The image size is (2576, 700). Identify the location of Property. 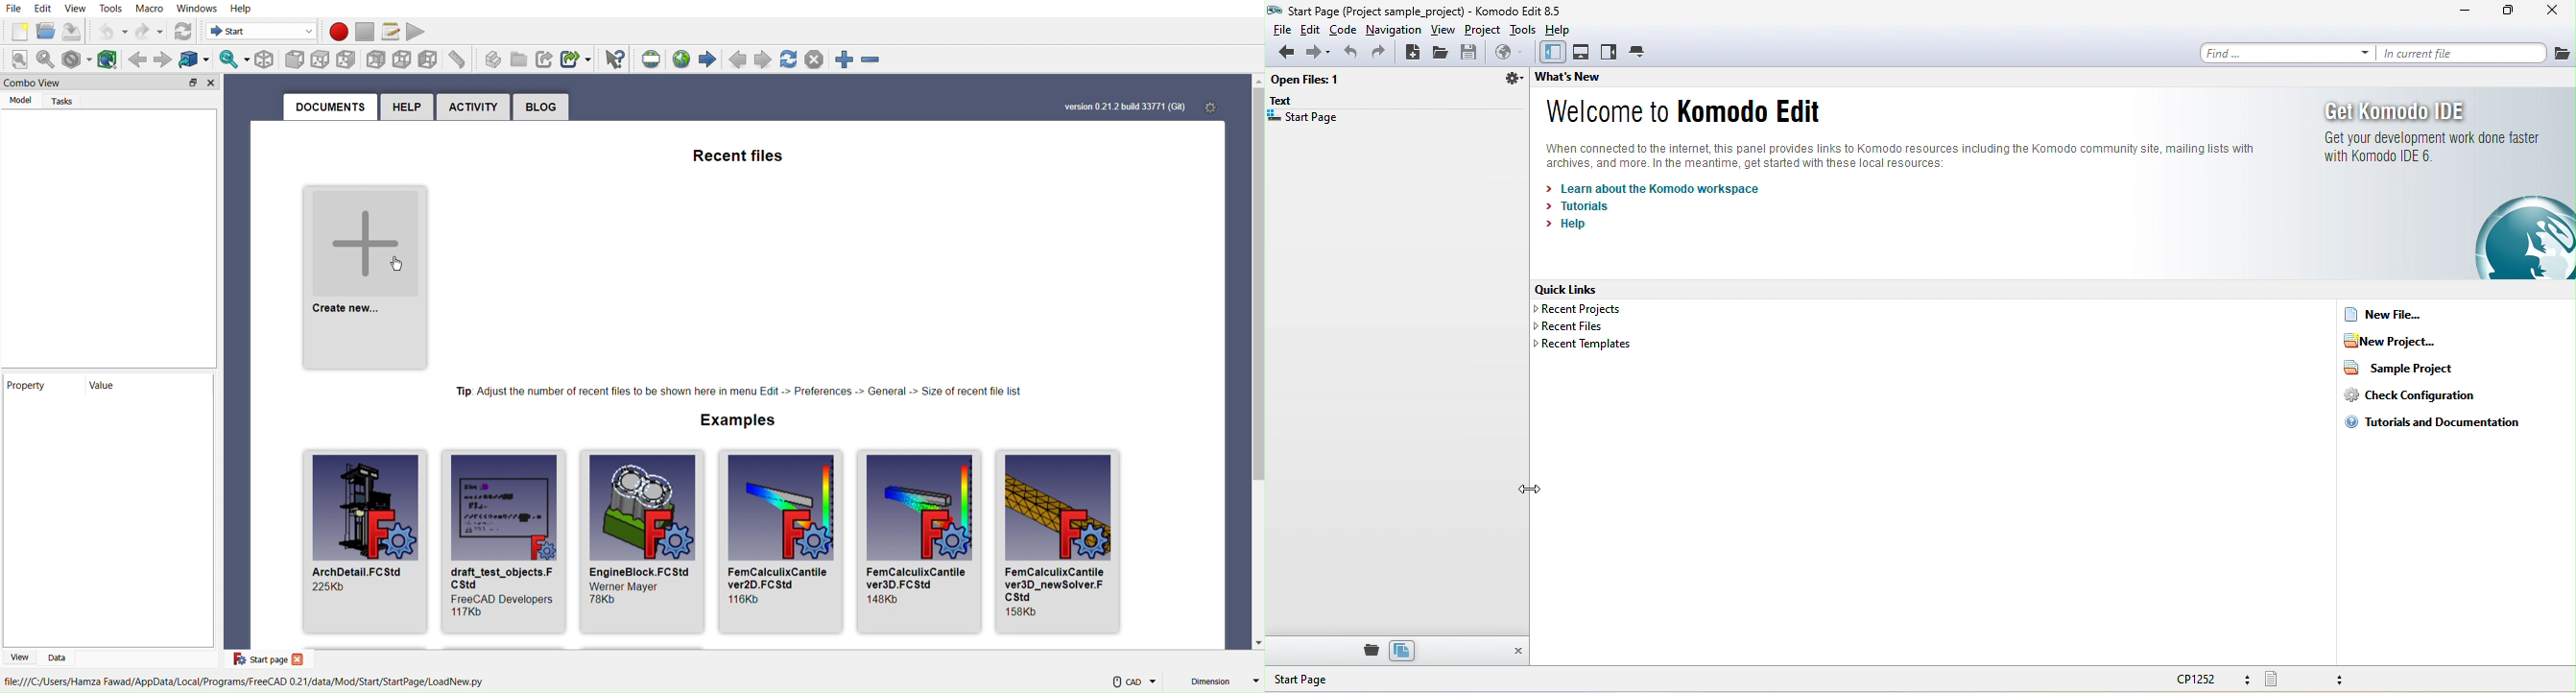
(108, 528).